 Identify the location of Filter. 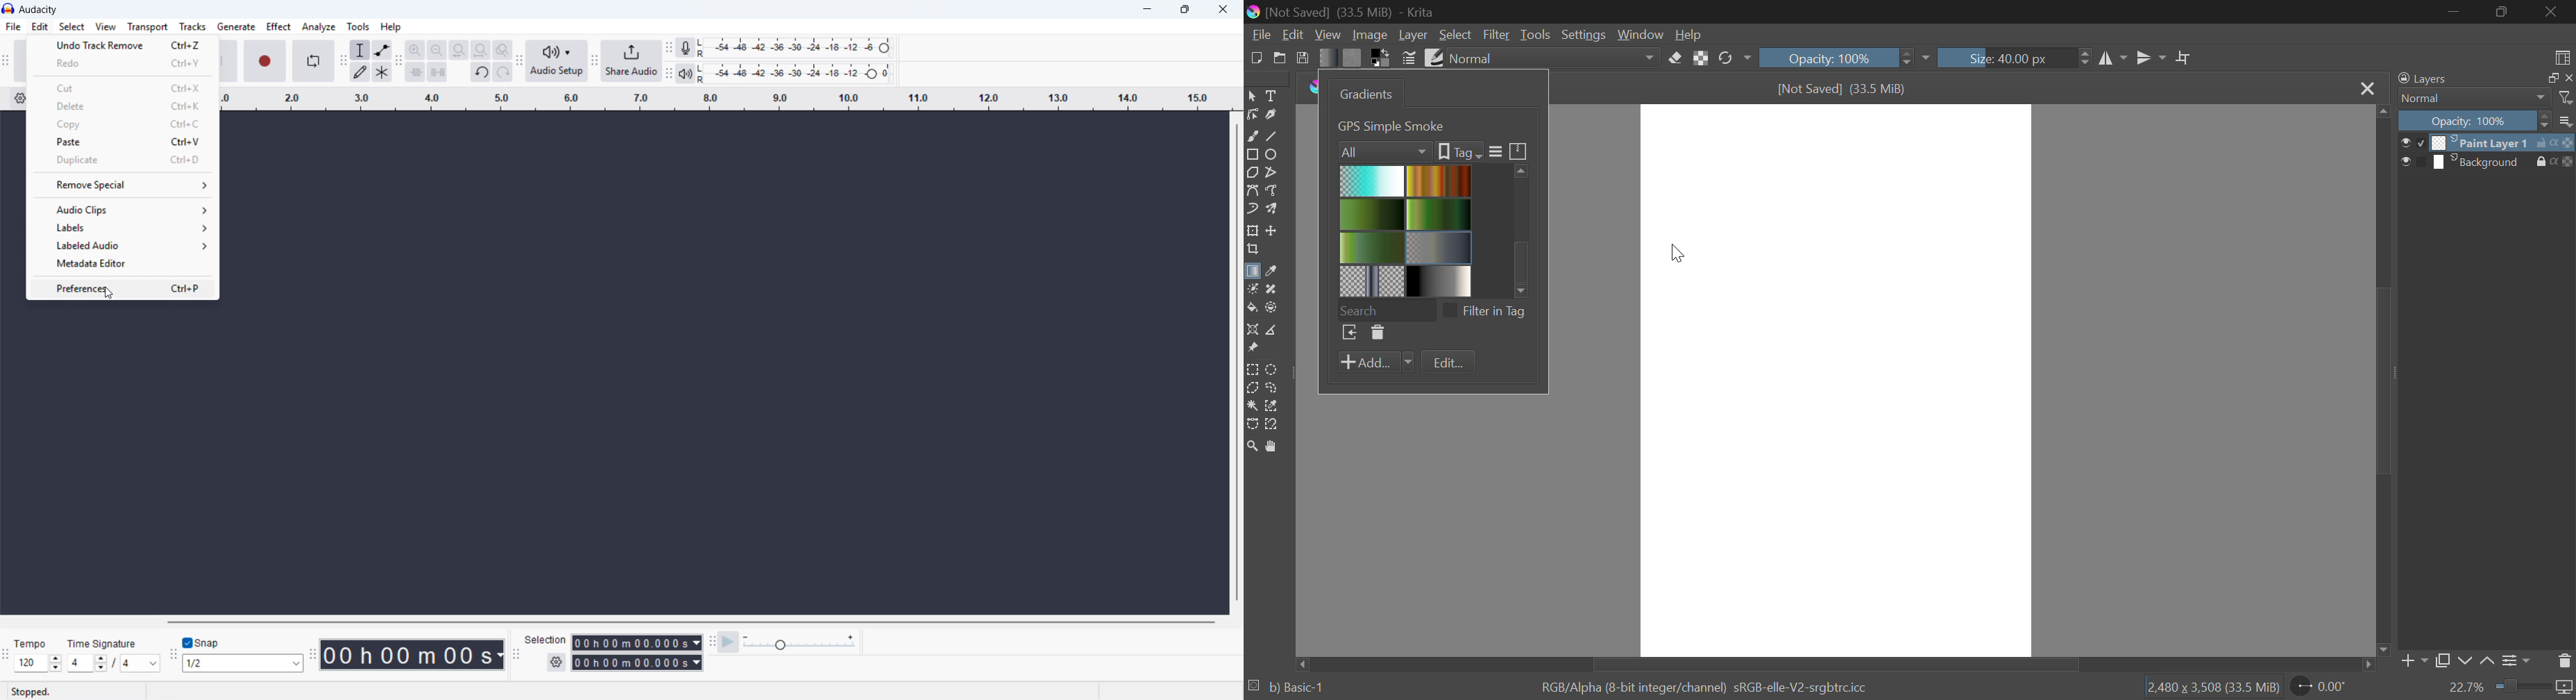
(1498, 35).